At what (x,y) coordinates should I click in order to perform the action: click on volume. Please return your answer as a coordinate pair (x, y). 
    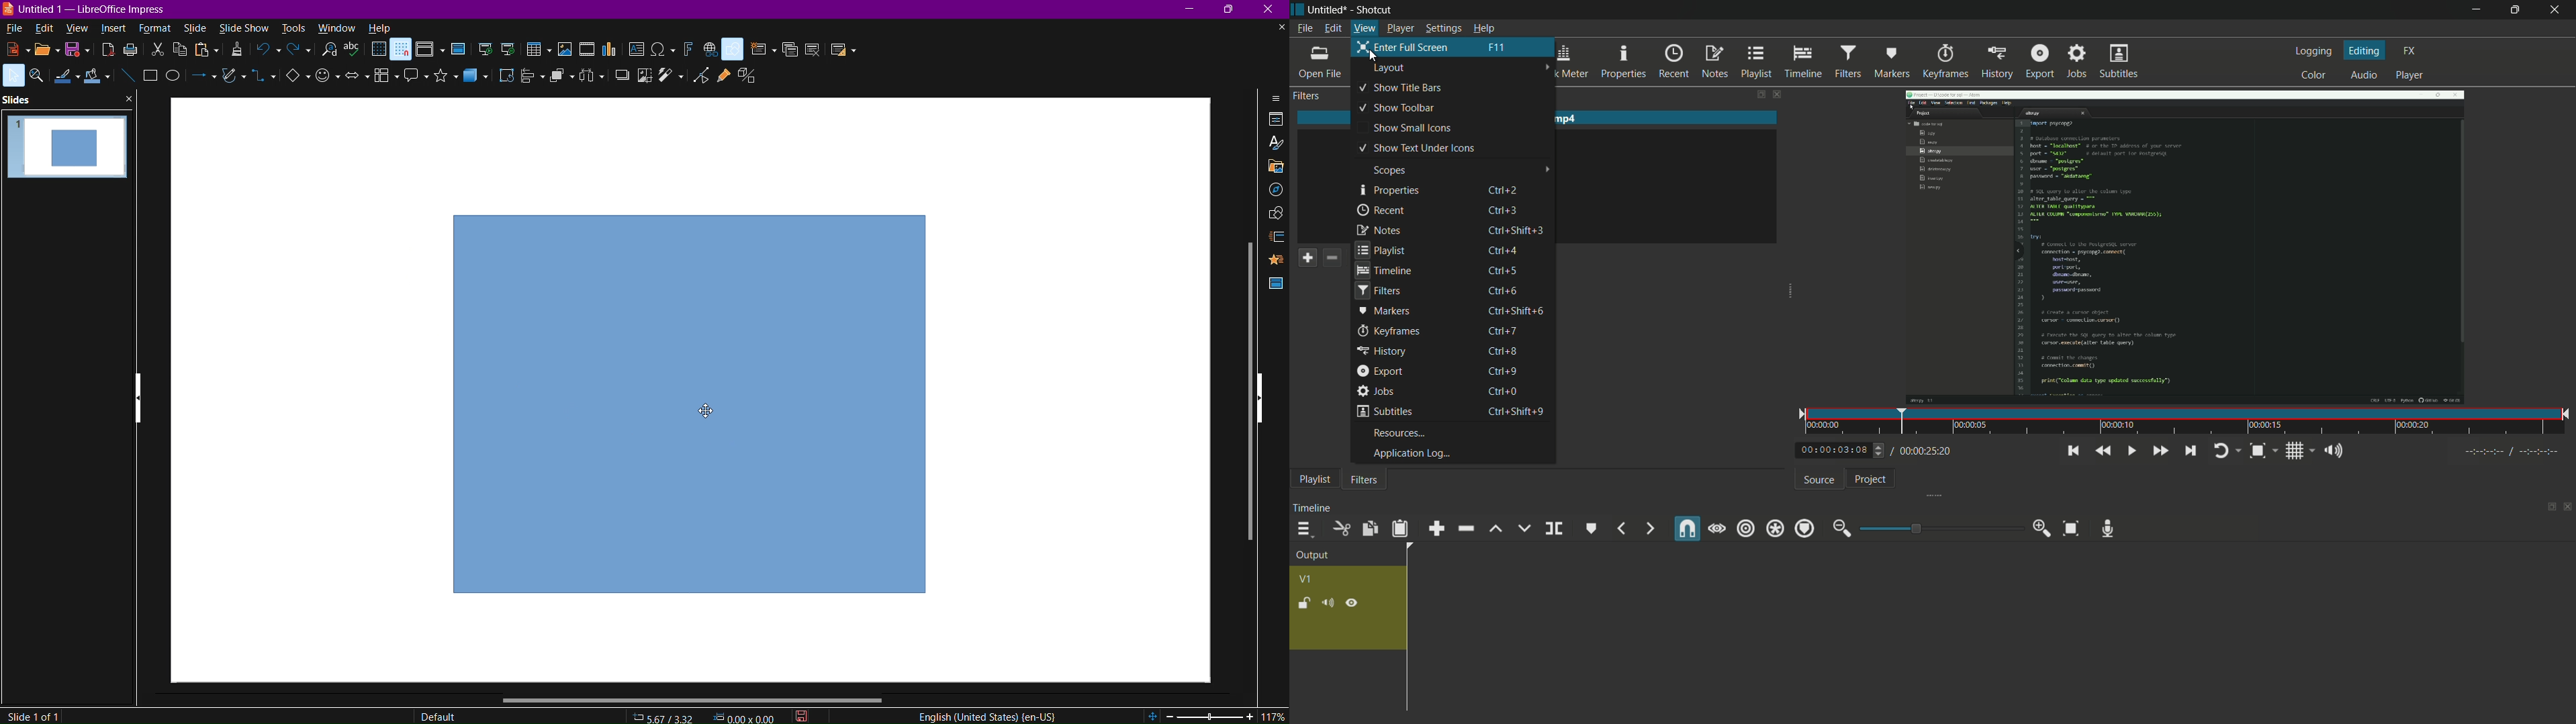
    Looking at the image, I should click on (1326, 603).